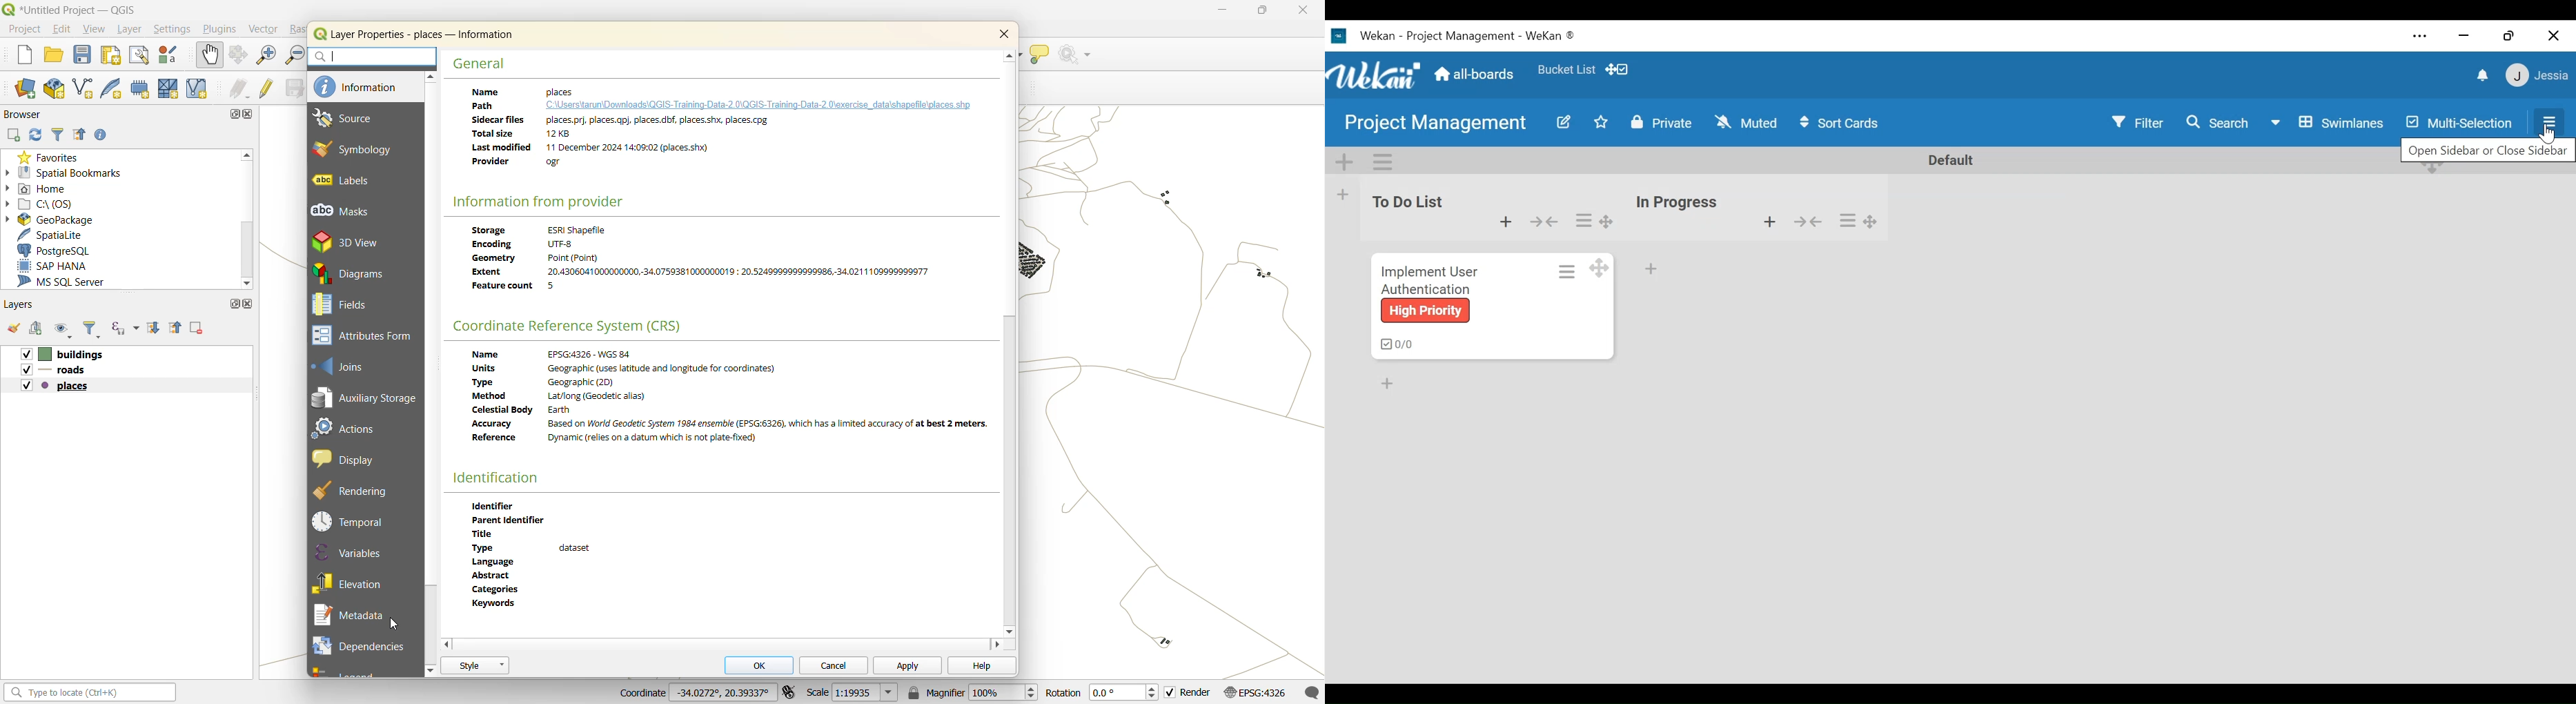  I want to click on manage map, so click(66, 329).